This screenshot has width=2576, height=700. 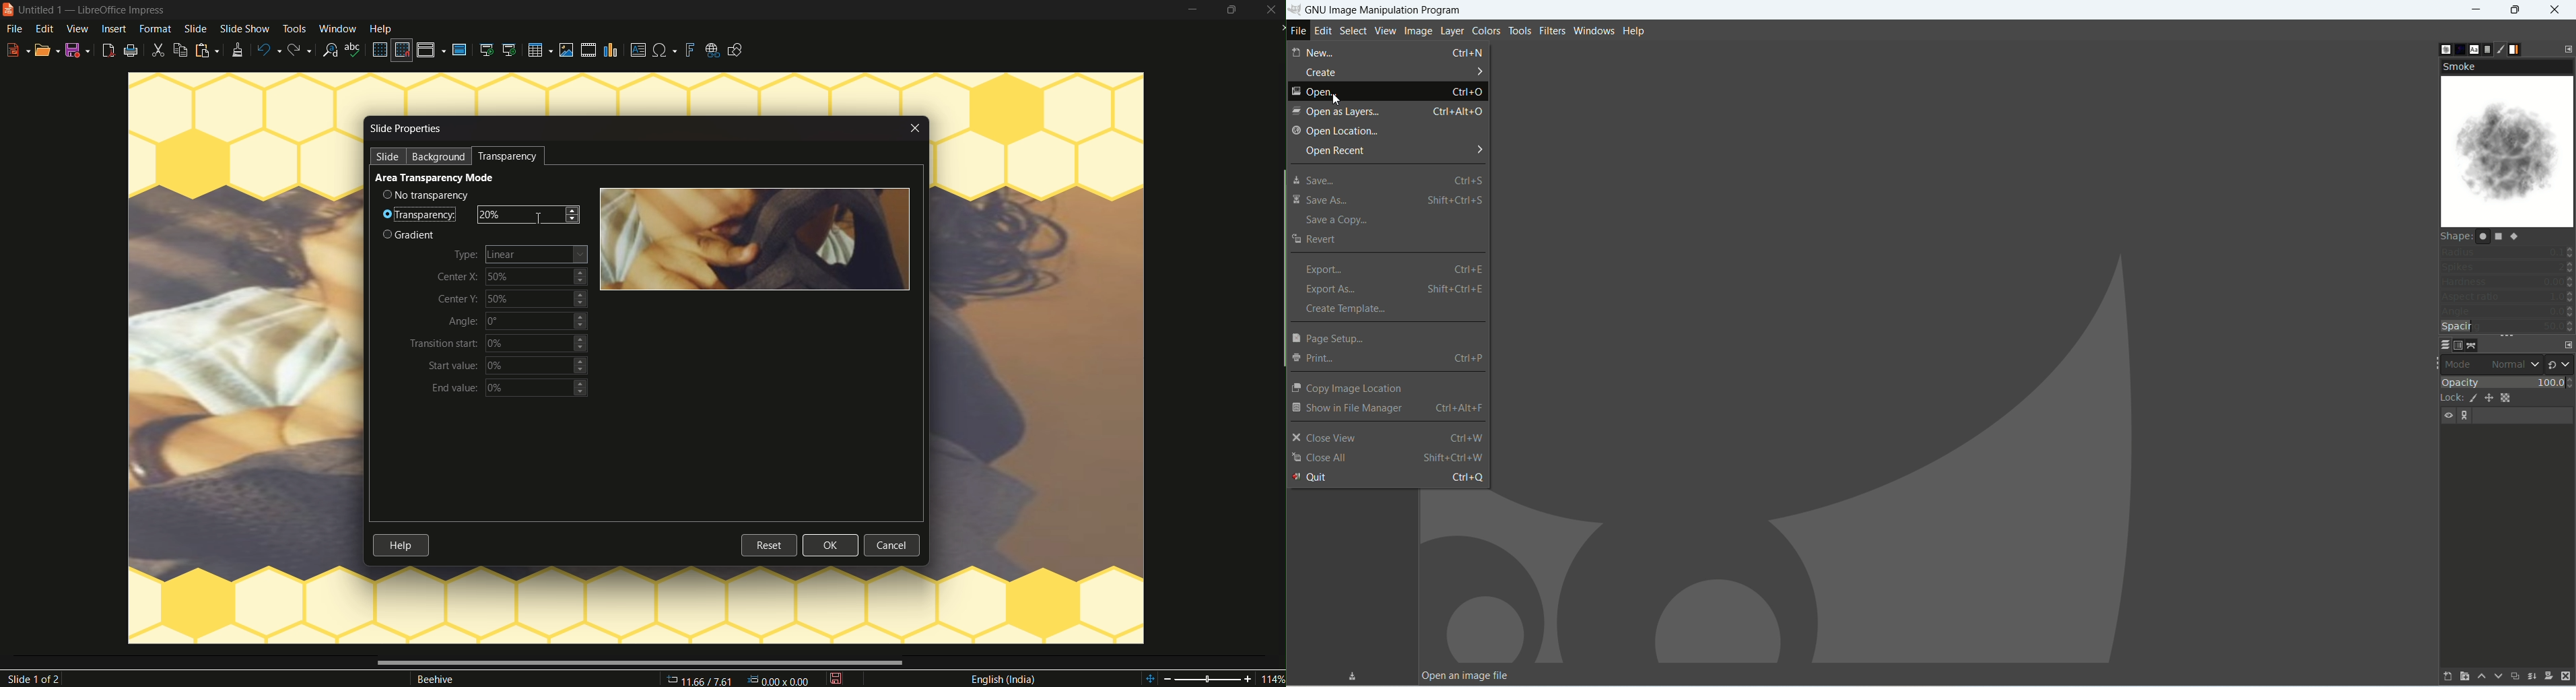 I want to click on Filters, so click(x=1551, y=30).